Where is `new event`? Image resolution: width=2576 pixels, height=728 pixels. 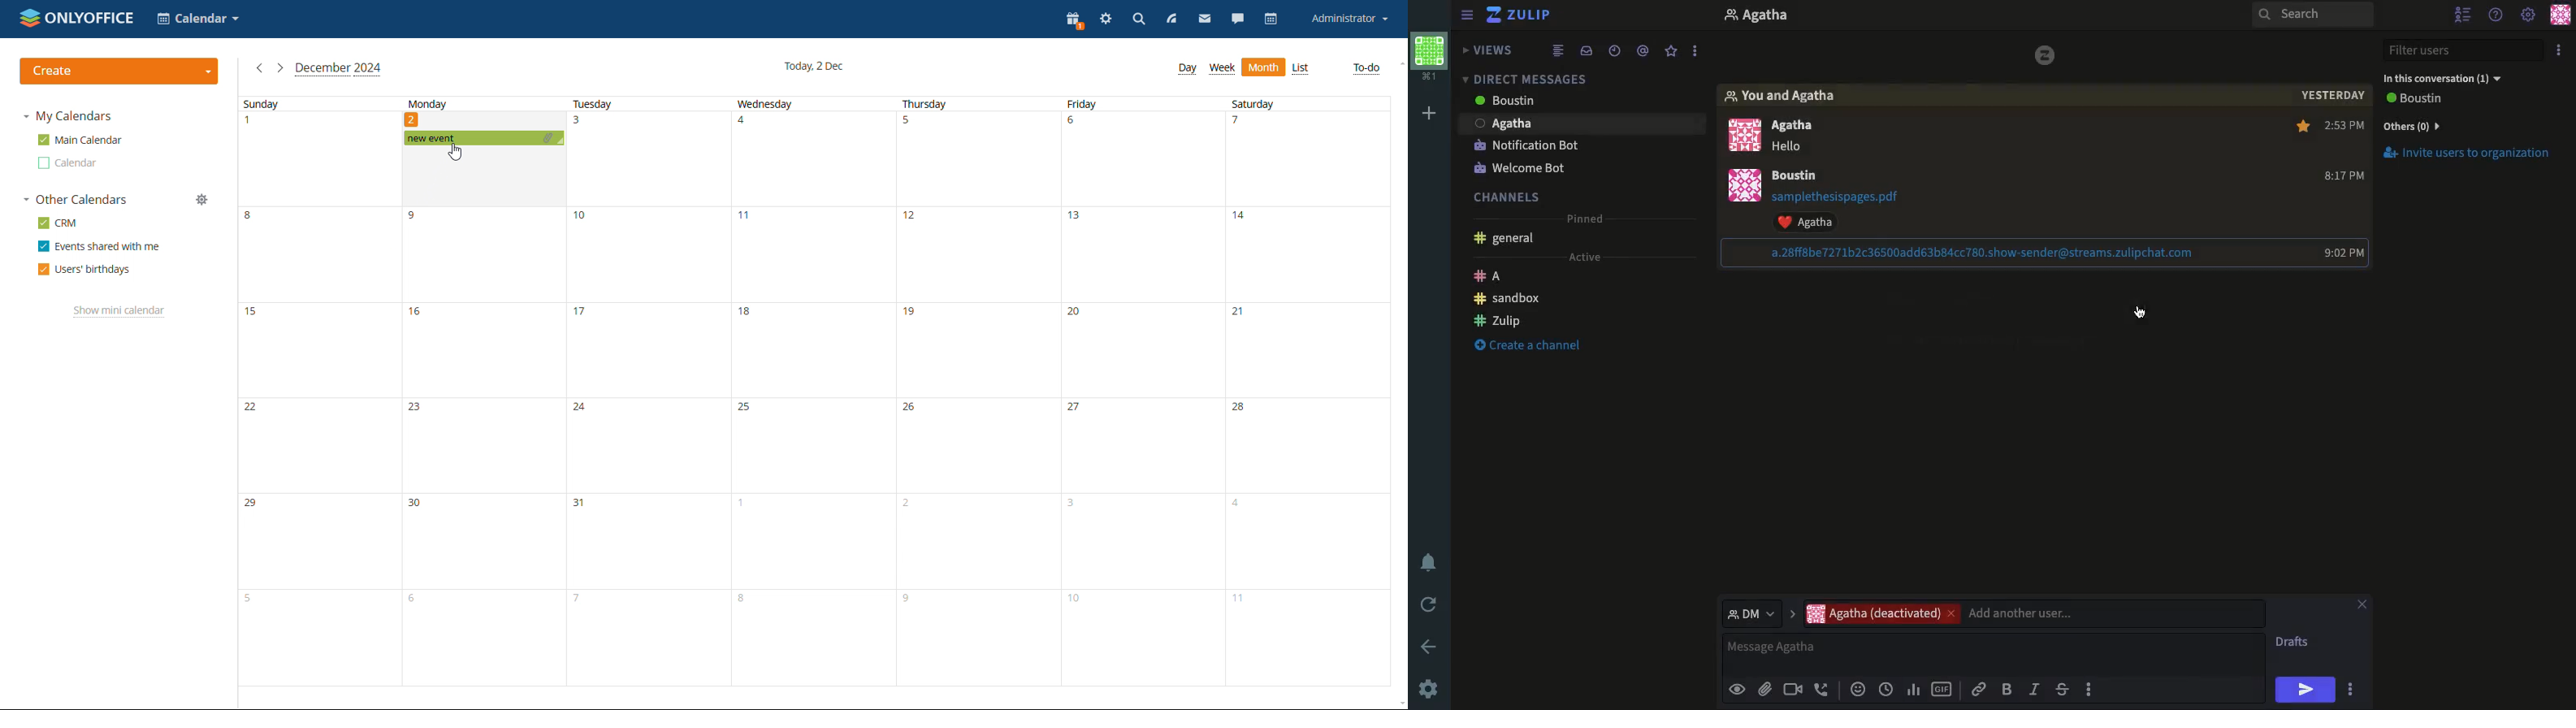 new event is located at coordinates (486, 137).